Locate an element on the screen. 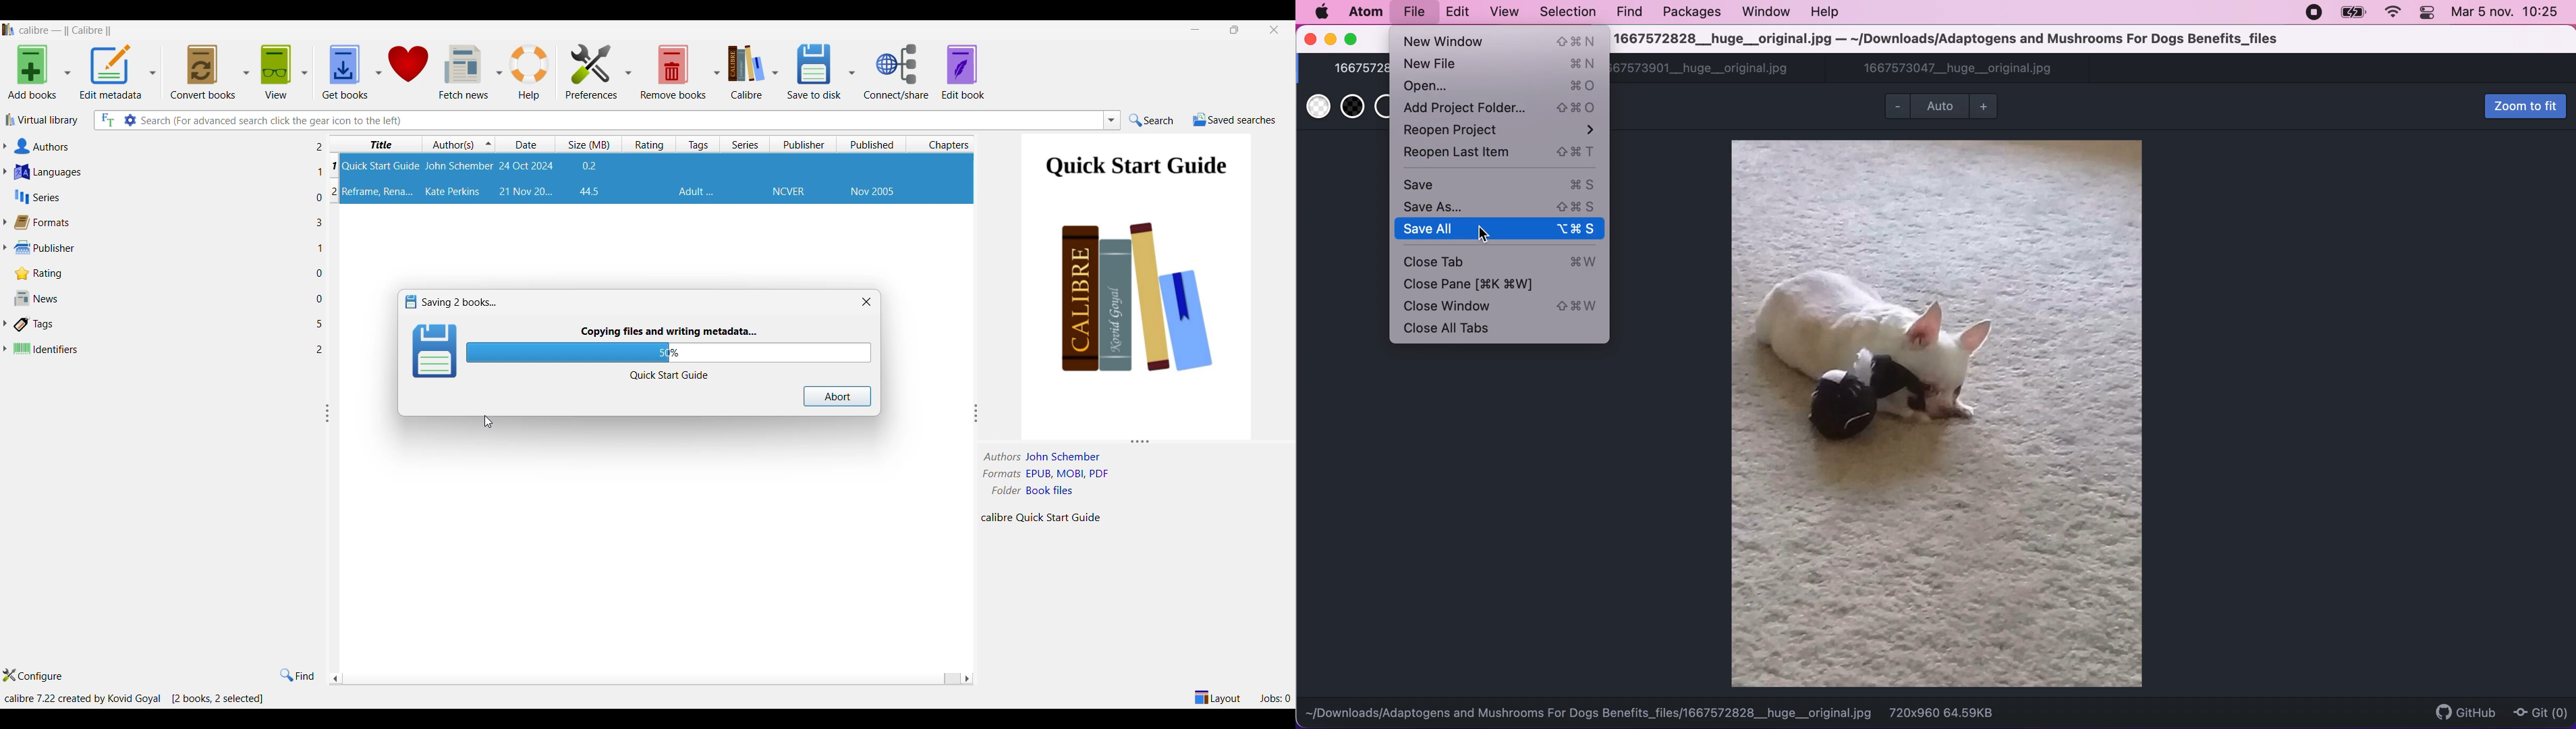 This screenshot has height=756, width=2576. save as is located at coordinates (1502, 207).